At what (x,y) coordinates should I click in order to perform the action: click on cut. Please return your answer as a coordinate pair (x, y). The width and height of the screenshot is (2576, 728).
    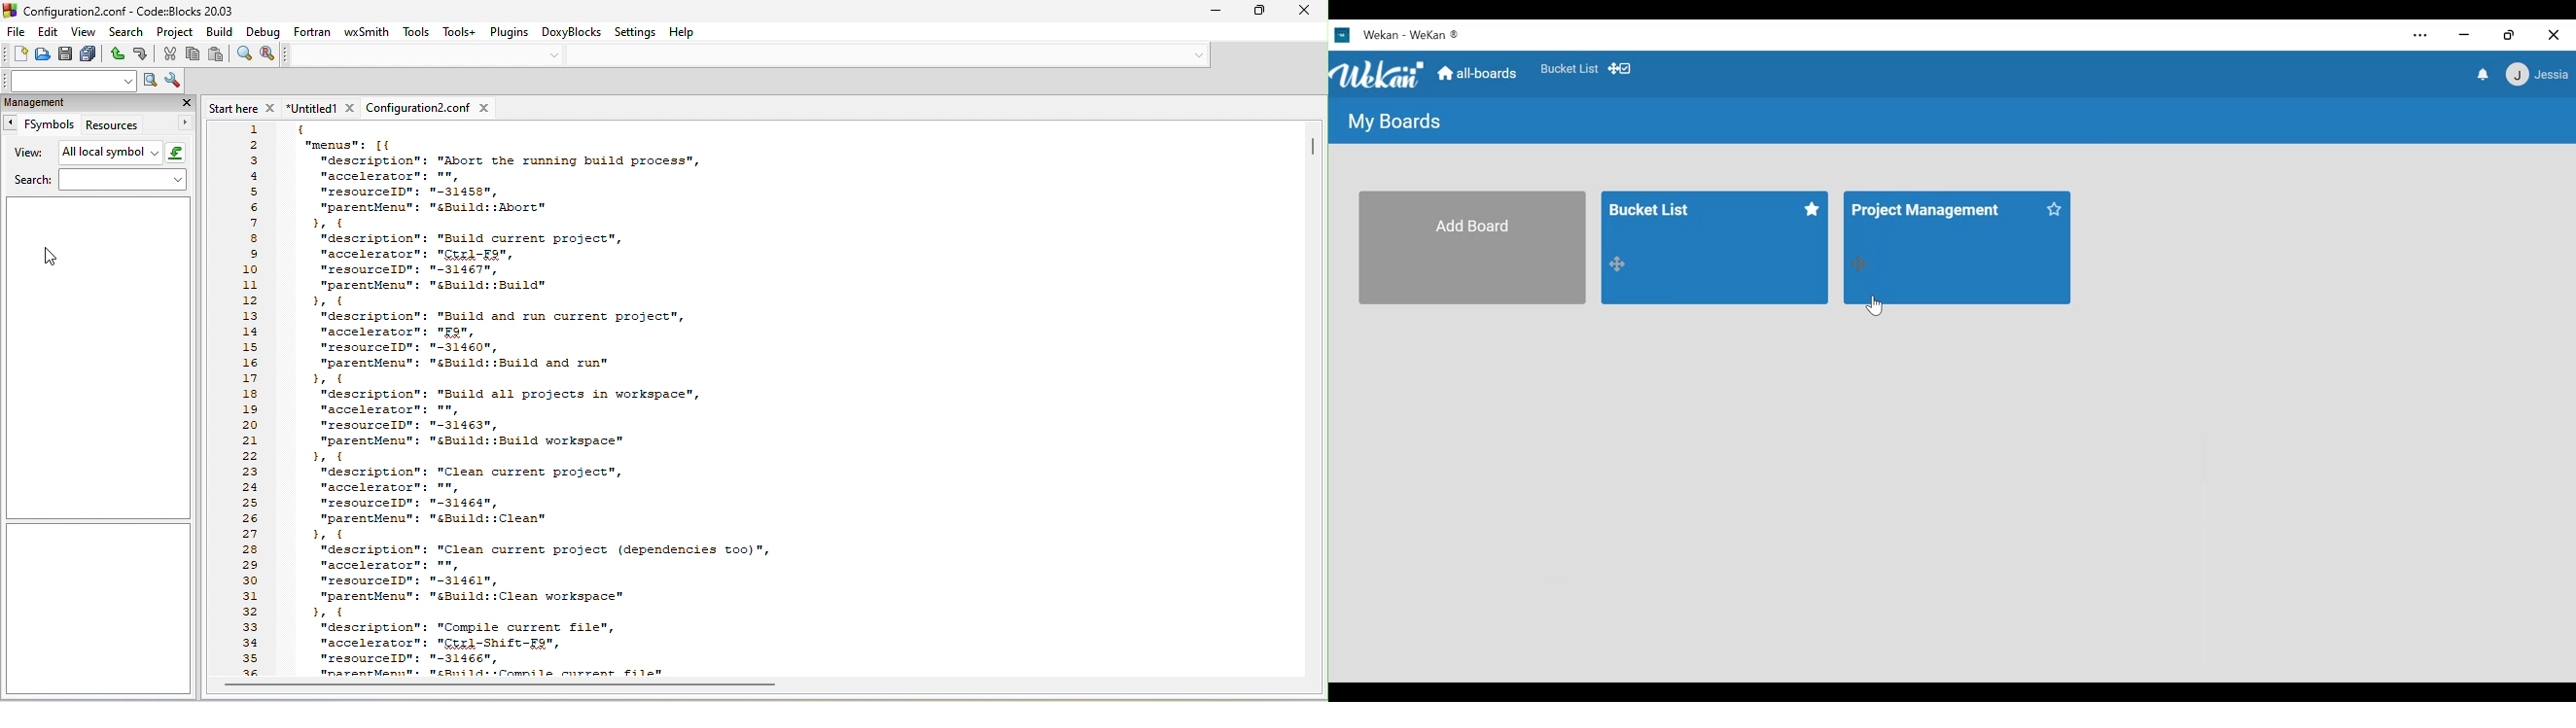
    Looking at the image, I should click on (171, 54).